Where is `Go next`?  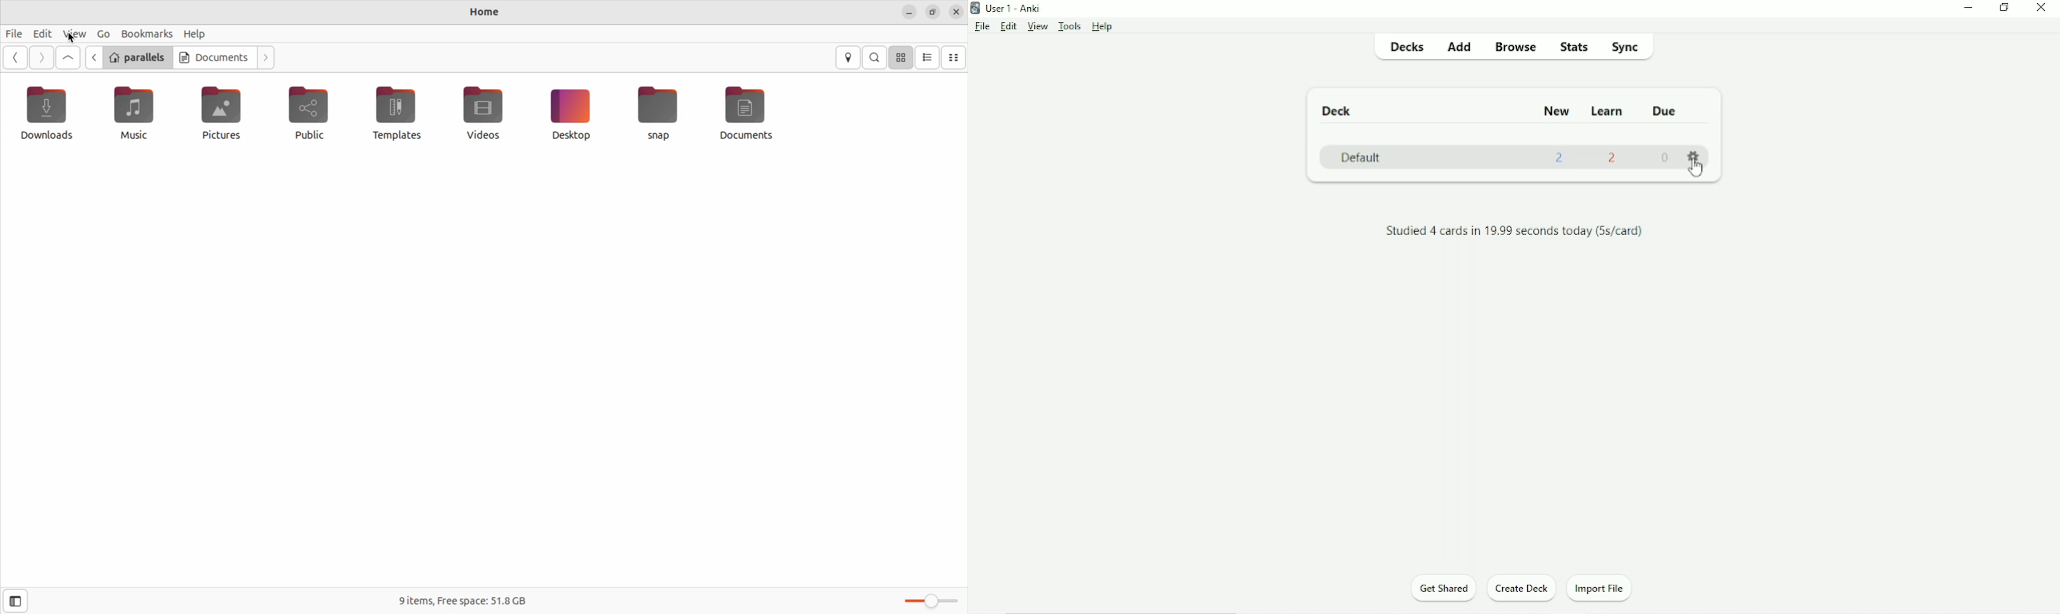
Go next is located at coordinates (265, 56).